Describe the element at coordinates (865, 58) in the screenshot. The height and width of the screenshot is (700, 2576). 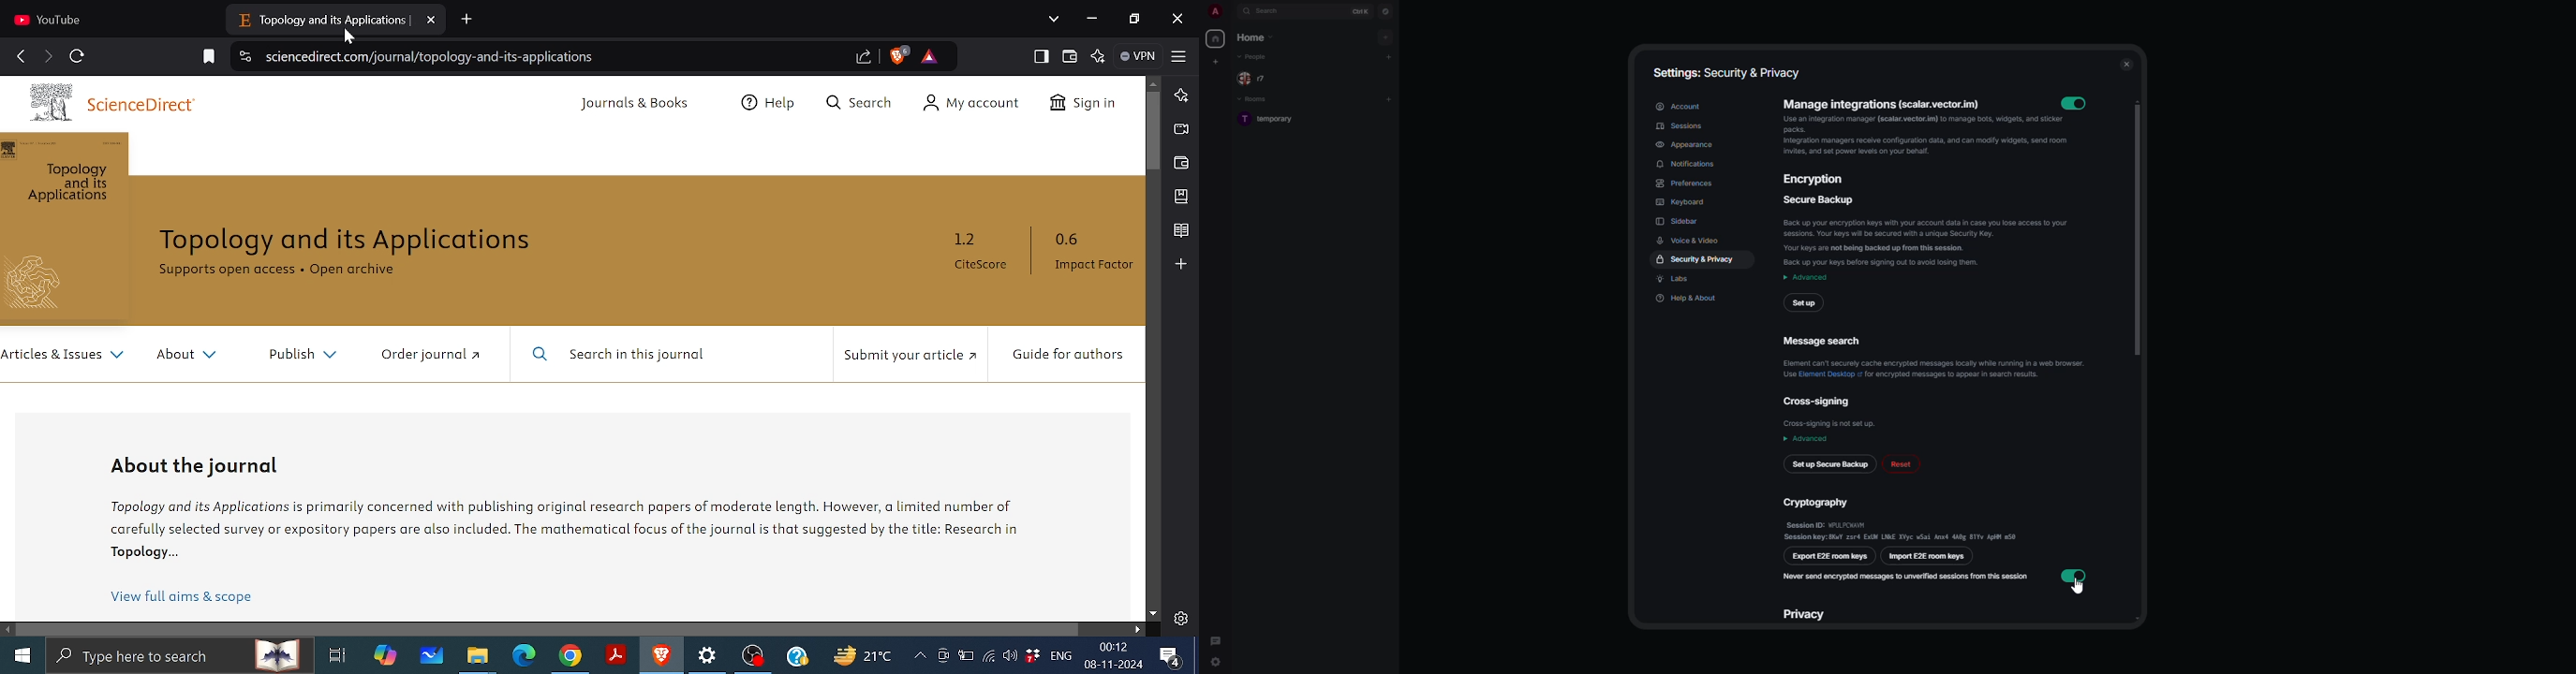
I see `Share link` at that location.